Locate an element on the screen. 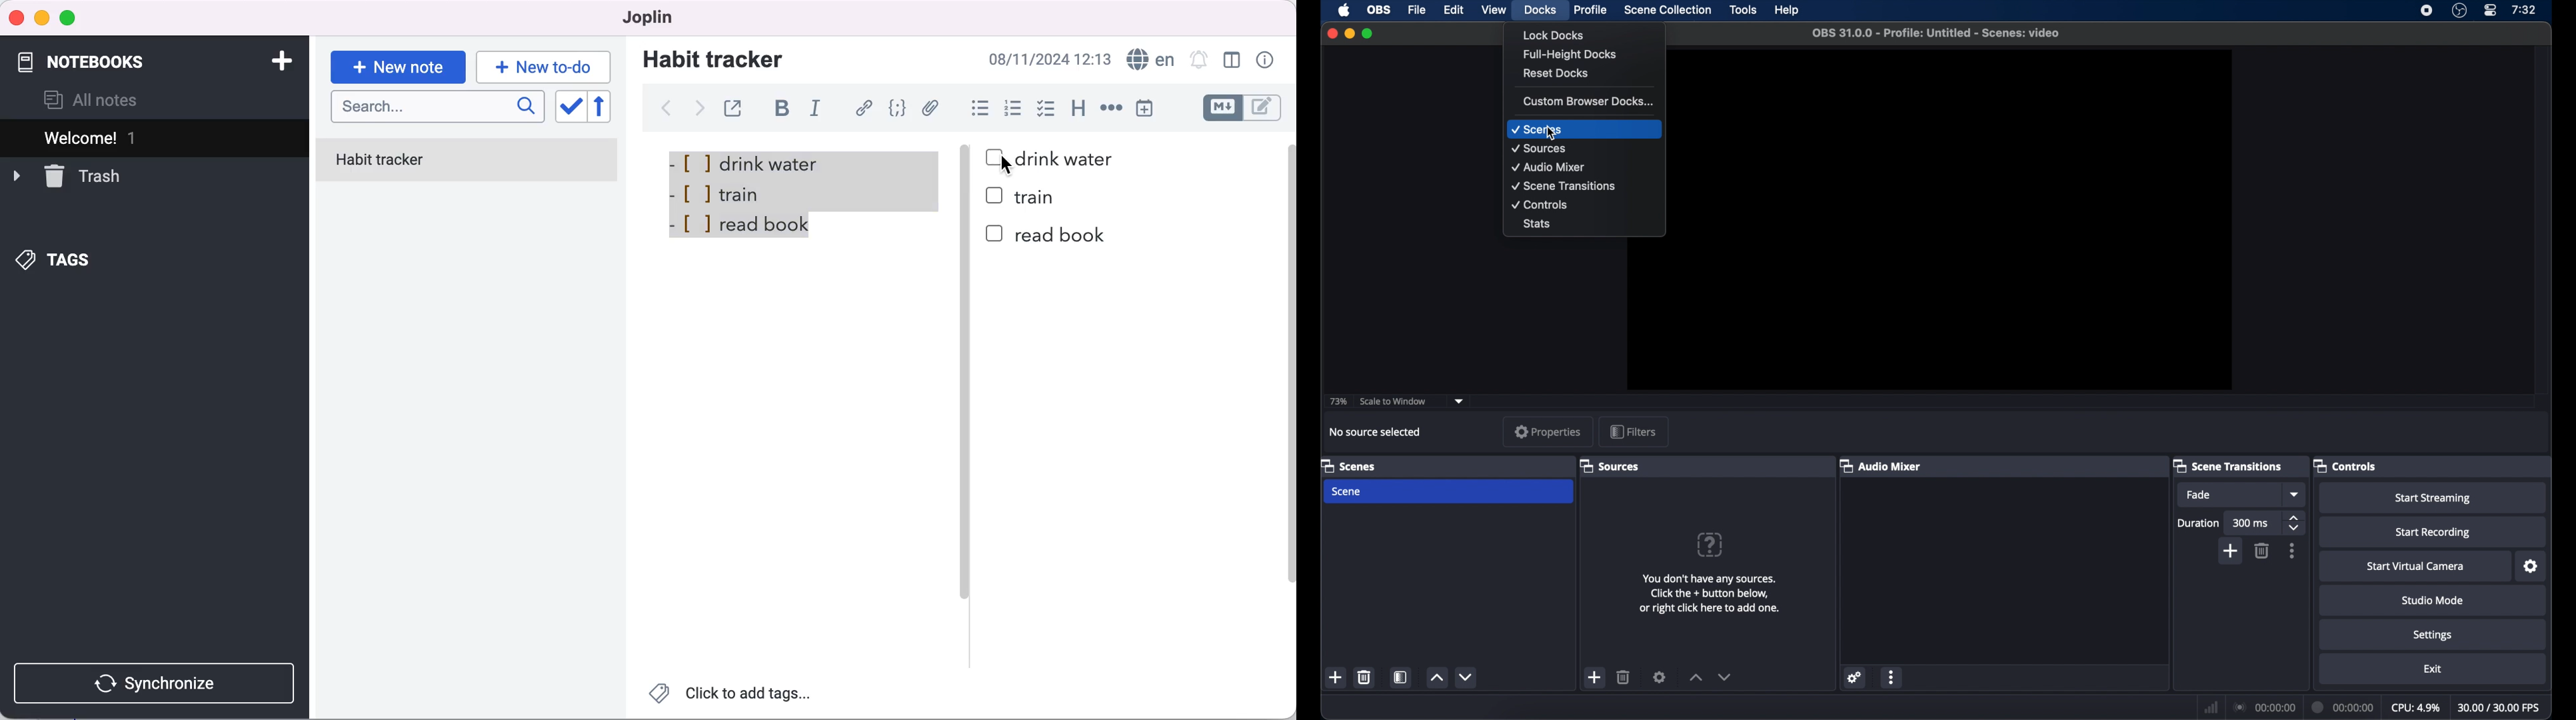 This screenshot has width=2576, height=728. network is located at coordinates (2211, 706).